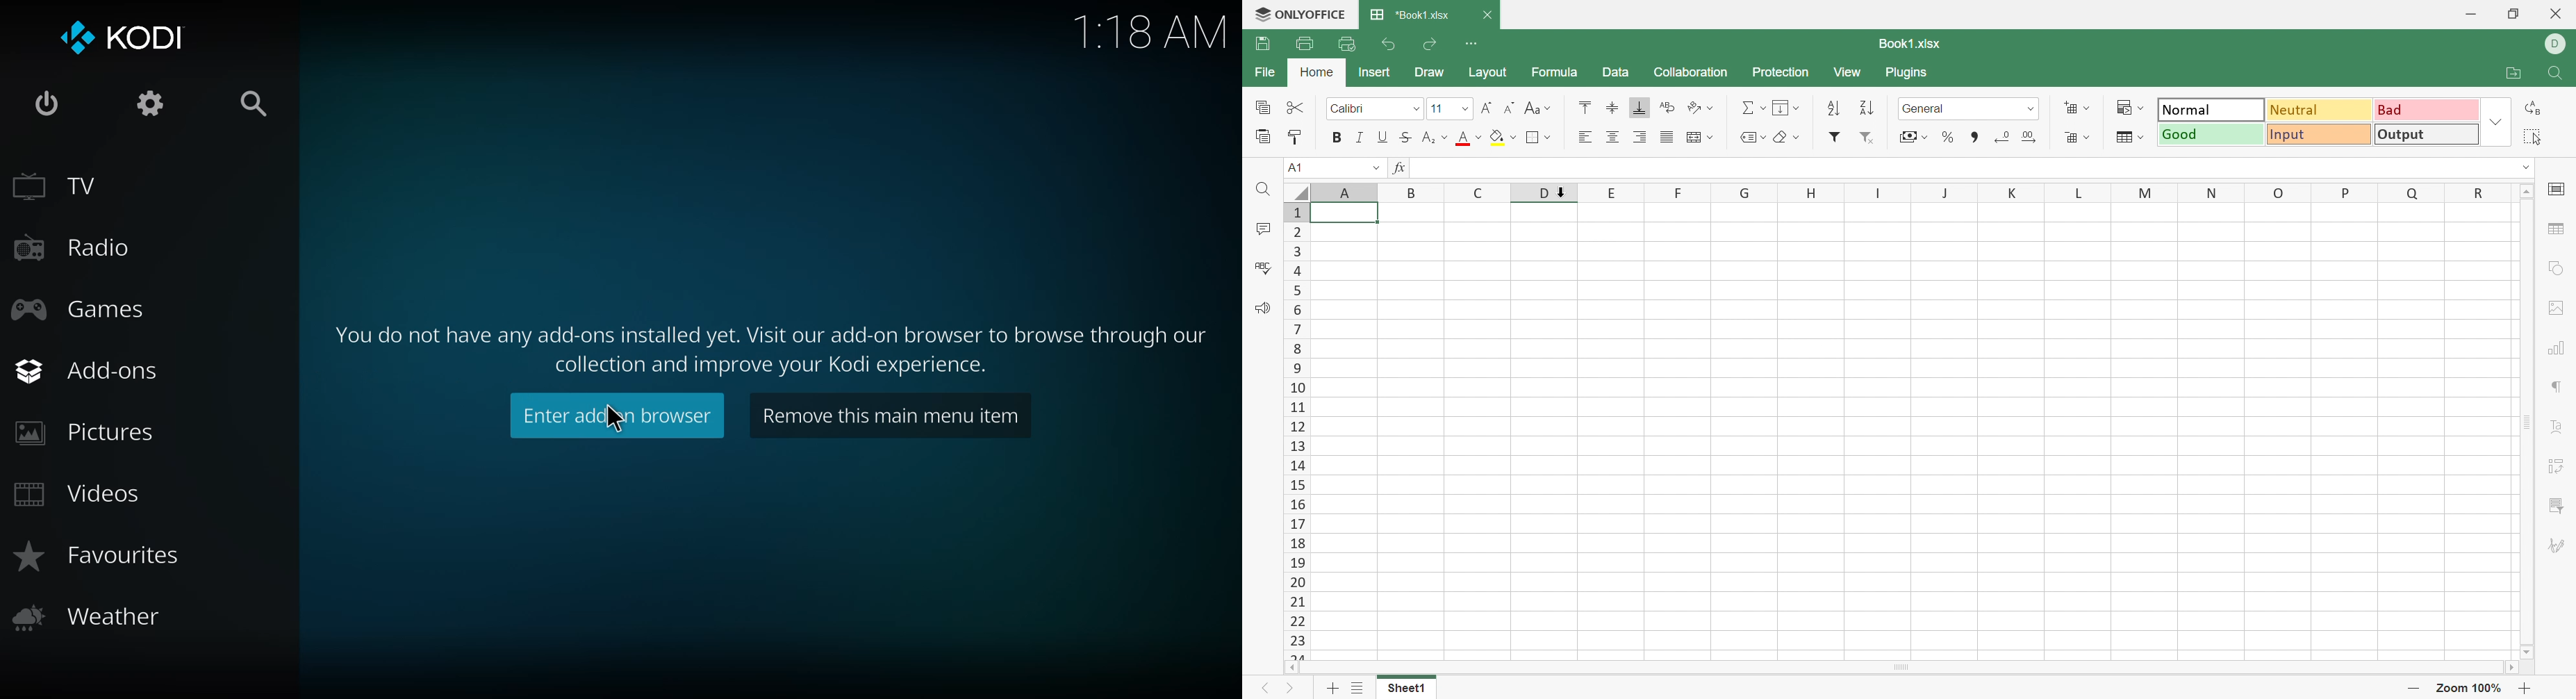 The width and height of the screenshot is (2576, 700). What do you see at coordinates (1295, 429) in the screenshot?
I see `Row names` at bounding box center [1295, 429].